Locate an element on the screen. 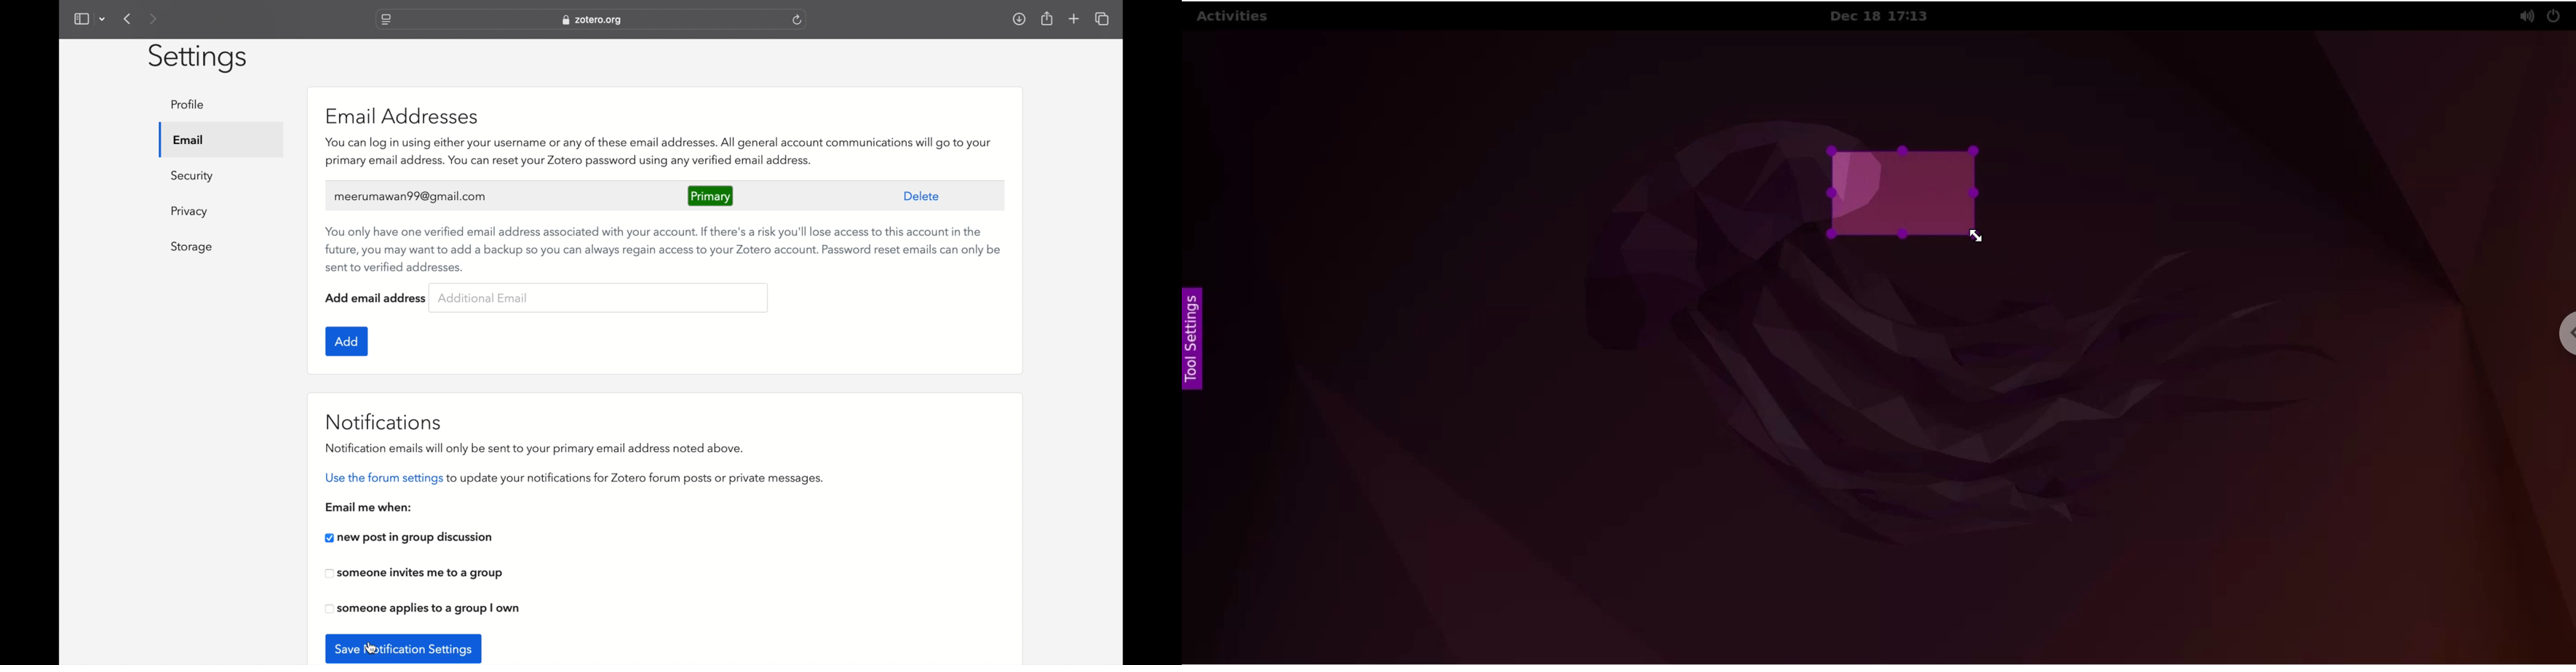  recommendation to use verified backup email addresses is located at coordinates (664, 251).